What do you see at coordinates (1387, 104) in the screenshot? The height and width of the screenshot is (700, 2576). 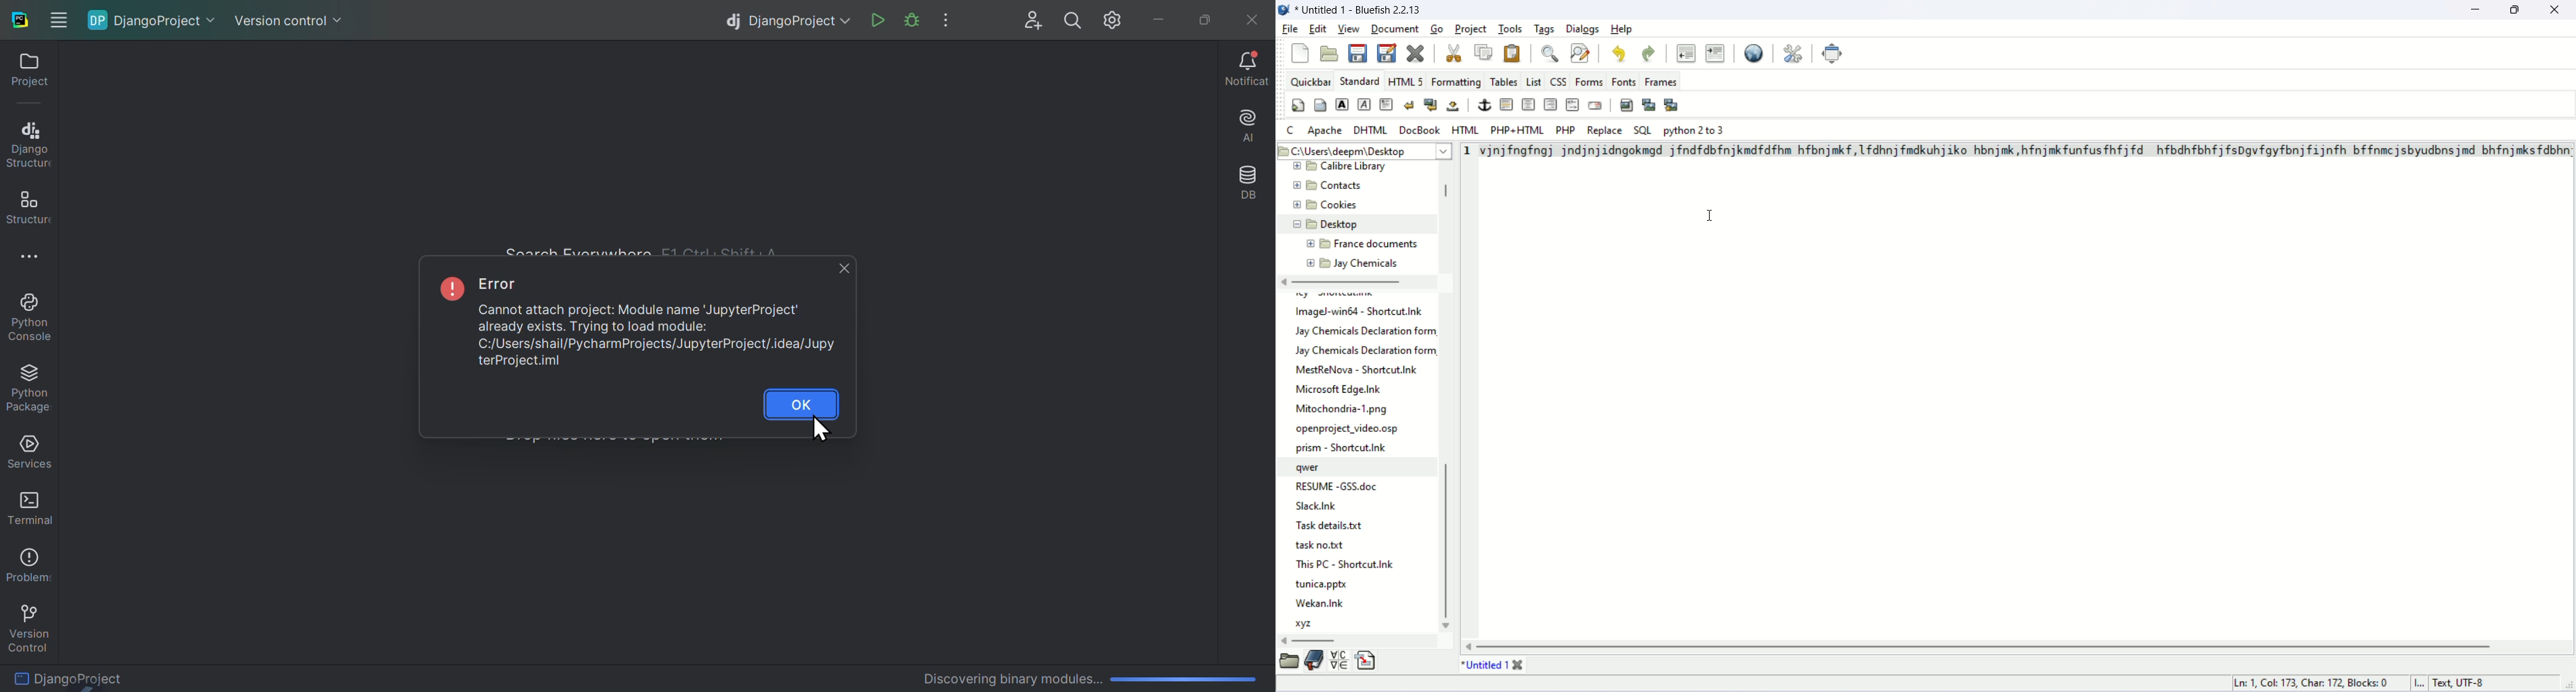 I see `paragraph` at bounding box center [1387, 104].